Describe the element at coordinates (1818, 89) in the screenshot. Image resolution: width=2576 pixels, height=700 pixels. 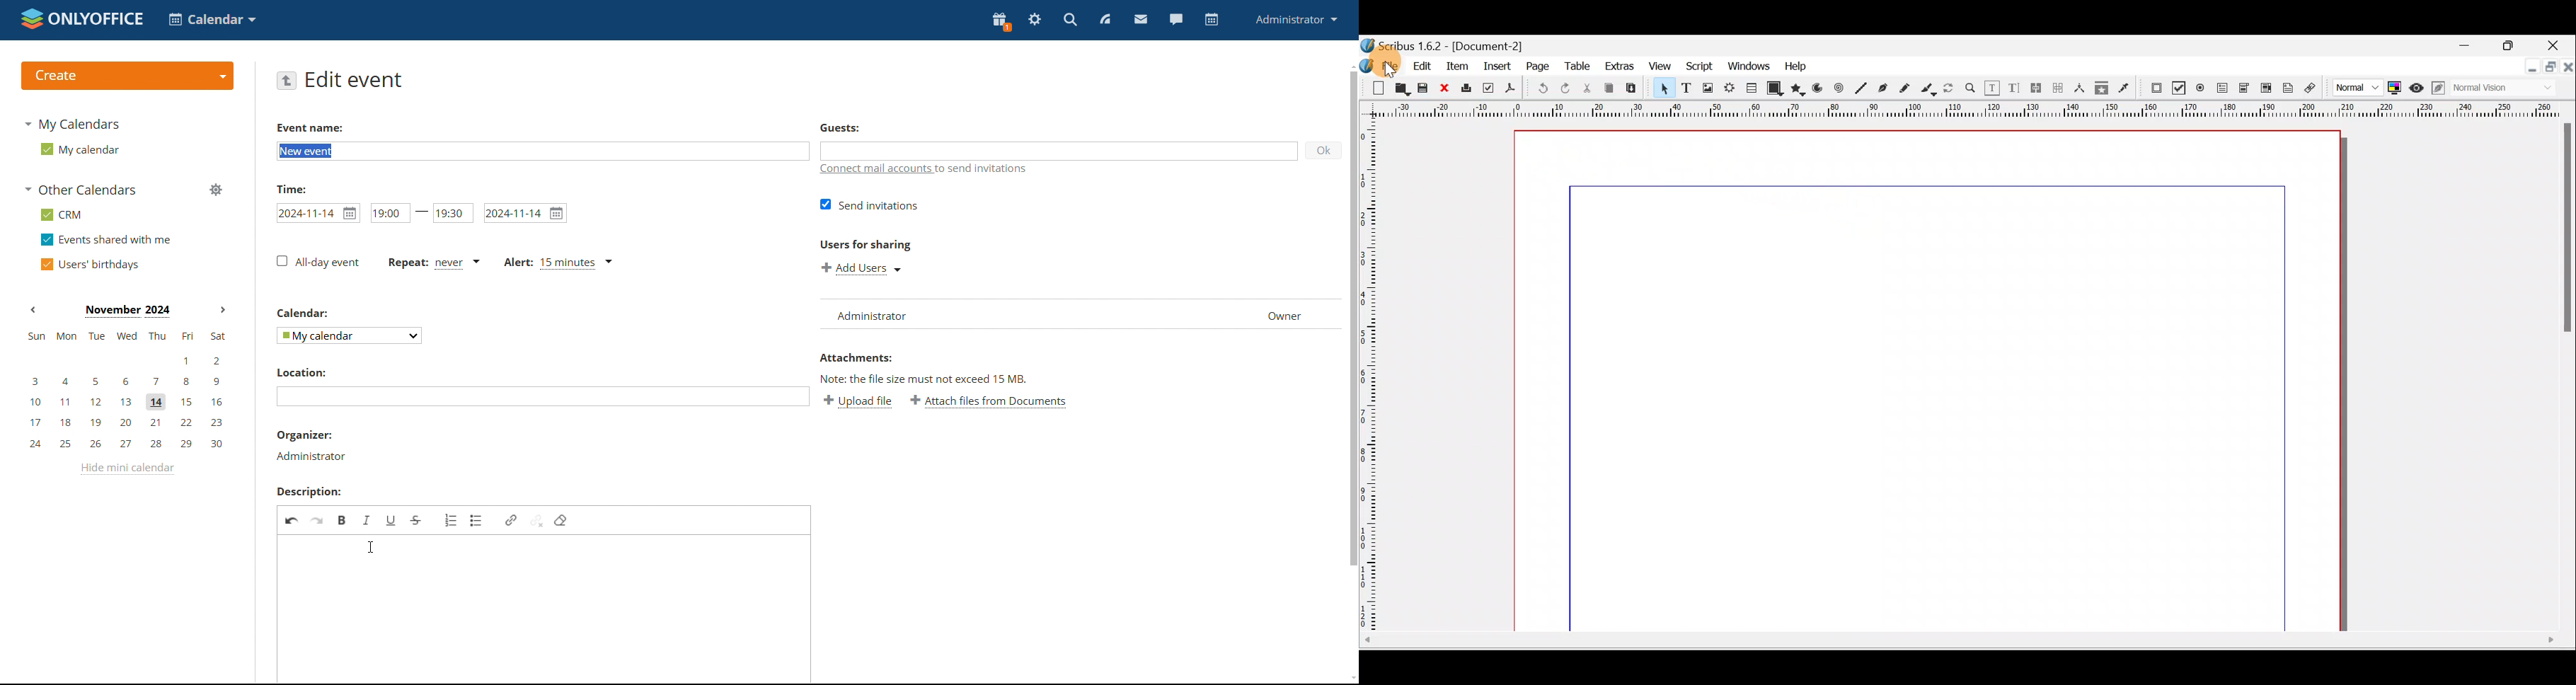
I see `Arc` at that location.